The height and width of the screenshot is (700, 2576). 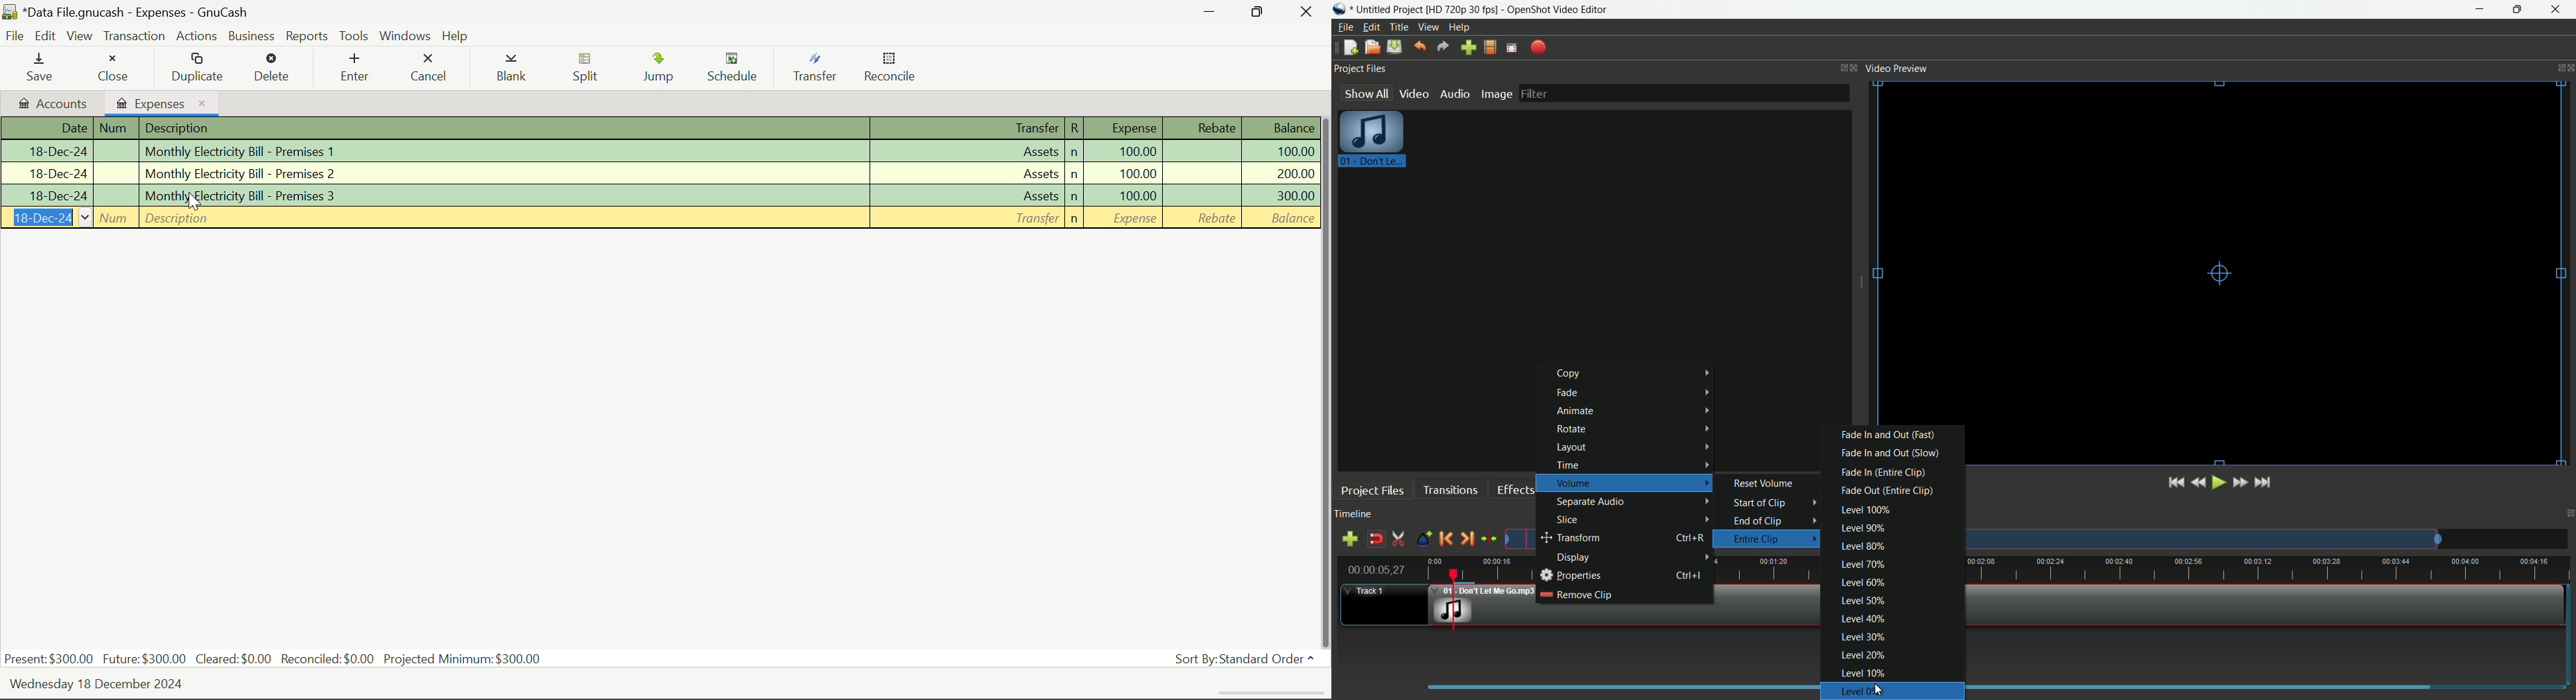 What do you see at coordinates (110, 685) in the screenshot?
I see `Wednesday 18 December 2024` at bounding box center [110, 685].